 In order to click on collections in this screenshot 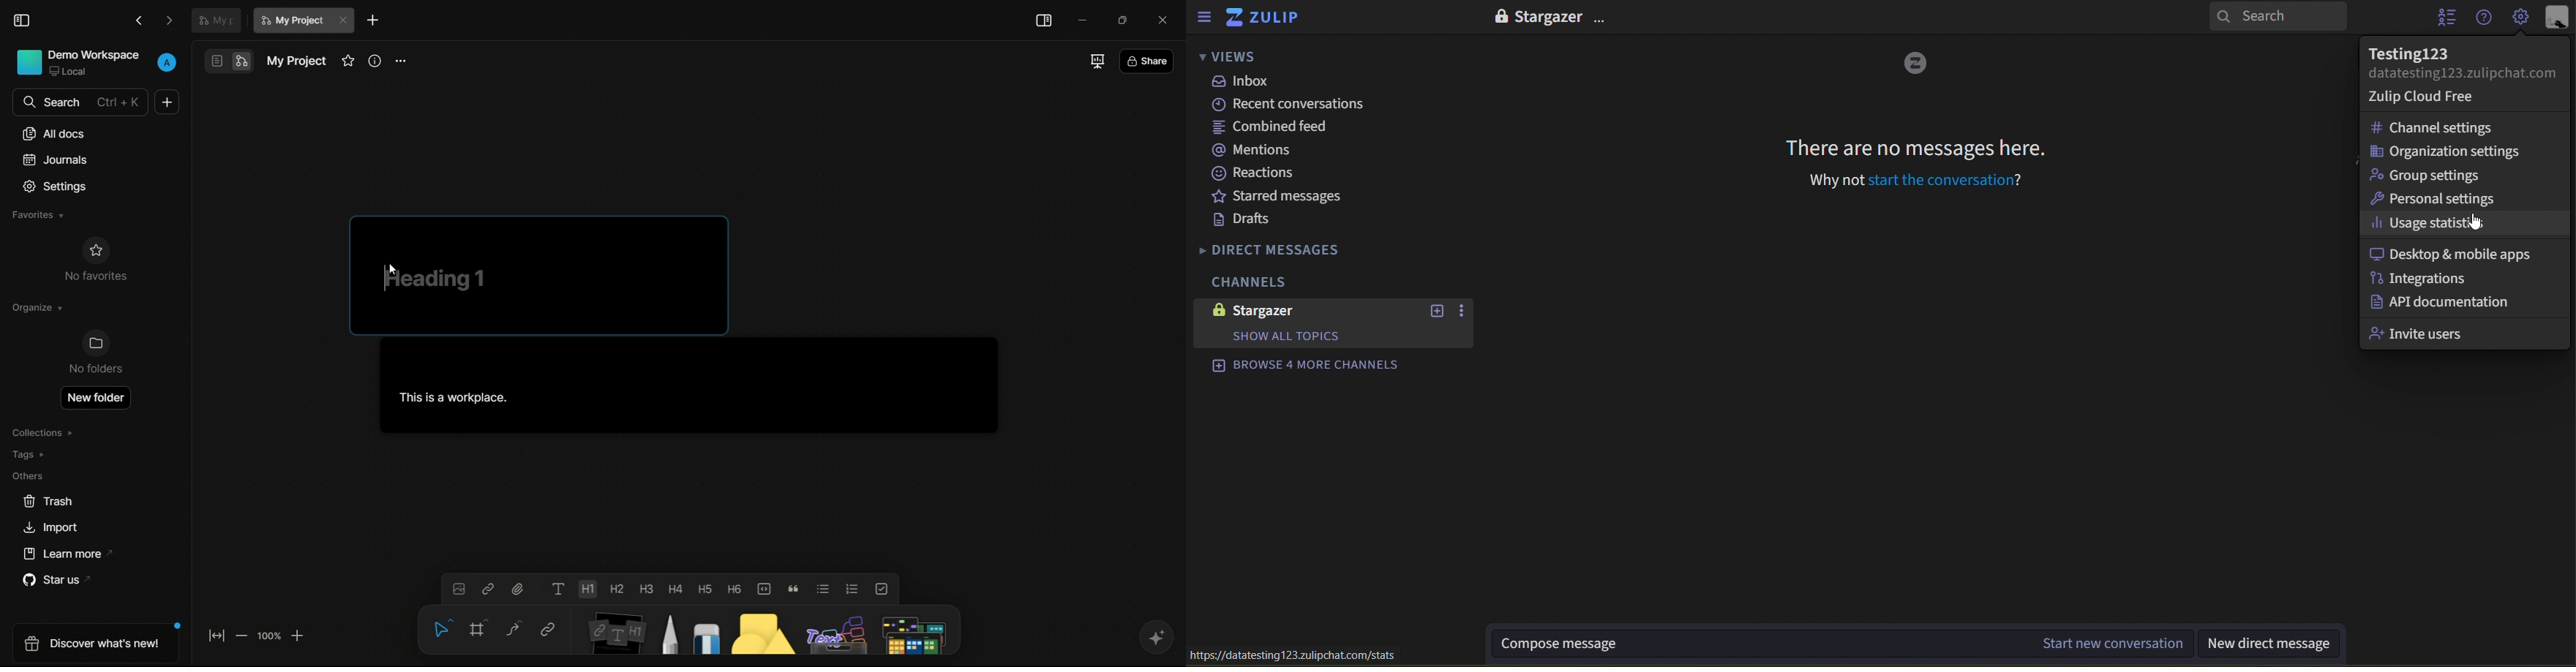, I will do `click(45, 432)`.